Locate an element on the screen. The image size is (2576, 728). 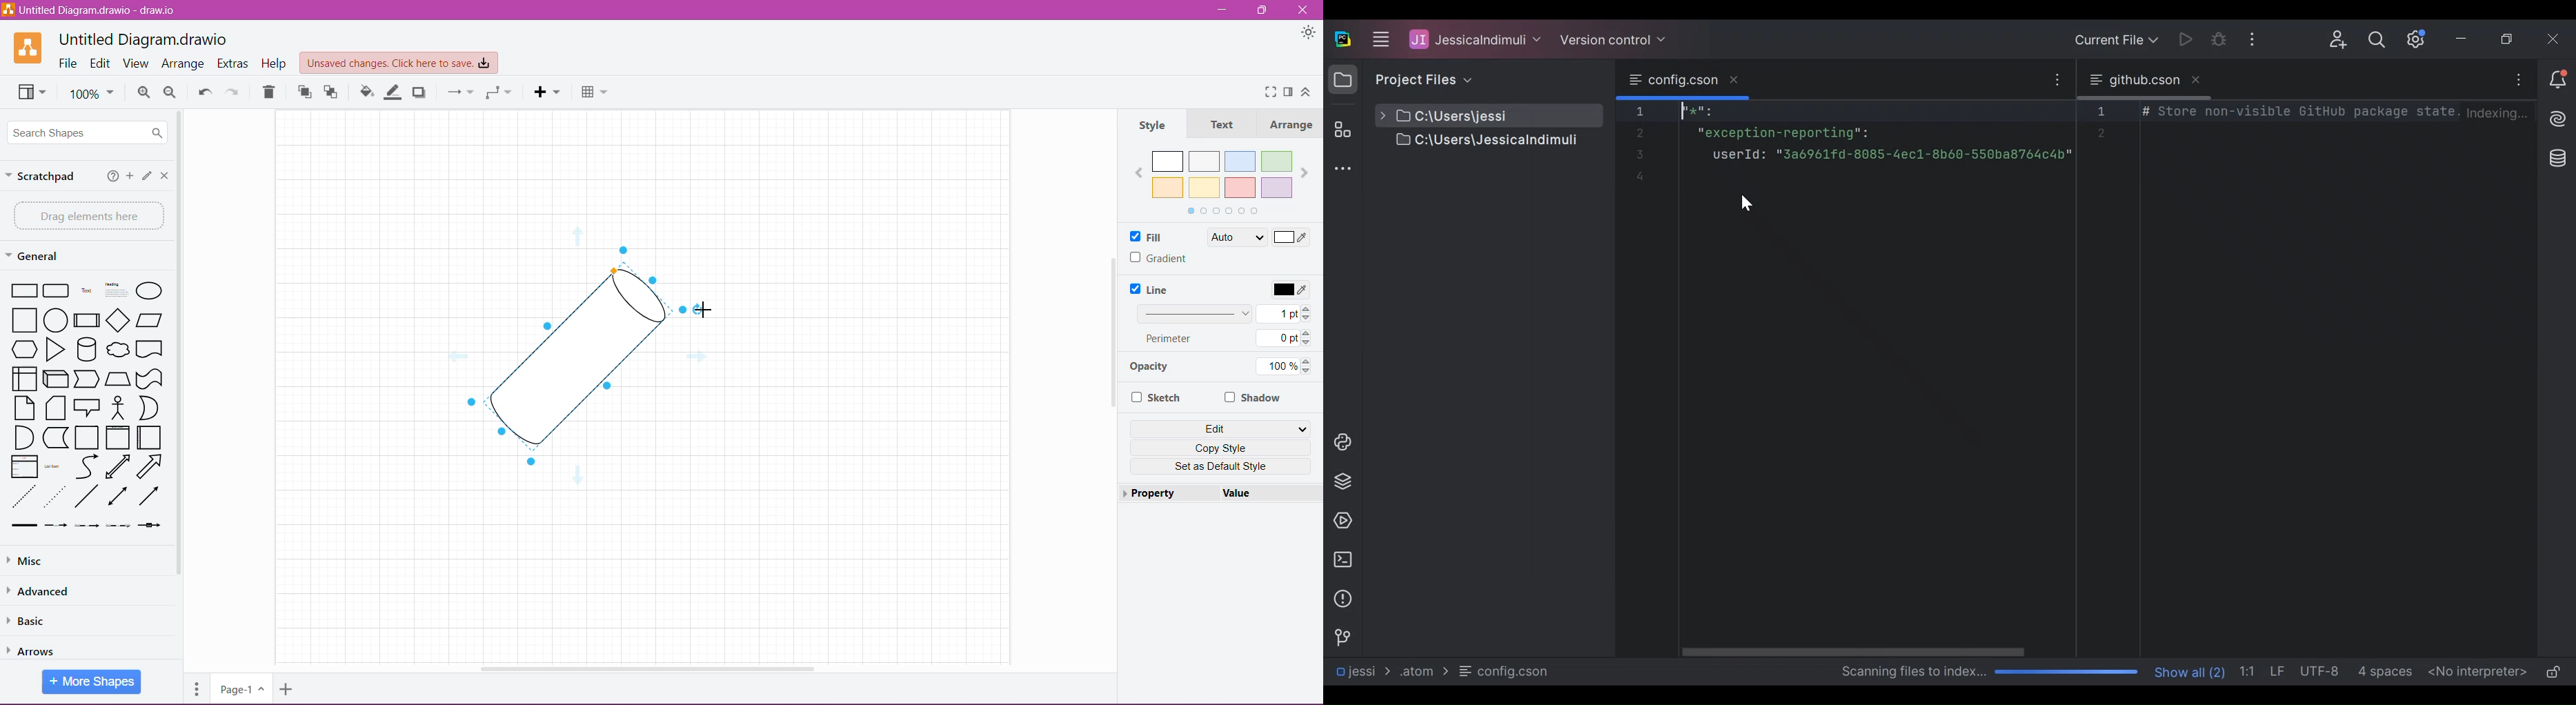
 is located at coordinates (548, 92).